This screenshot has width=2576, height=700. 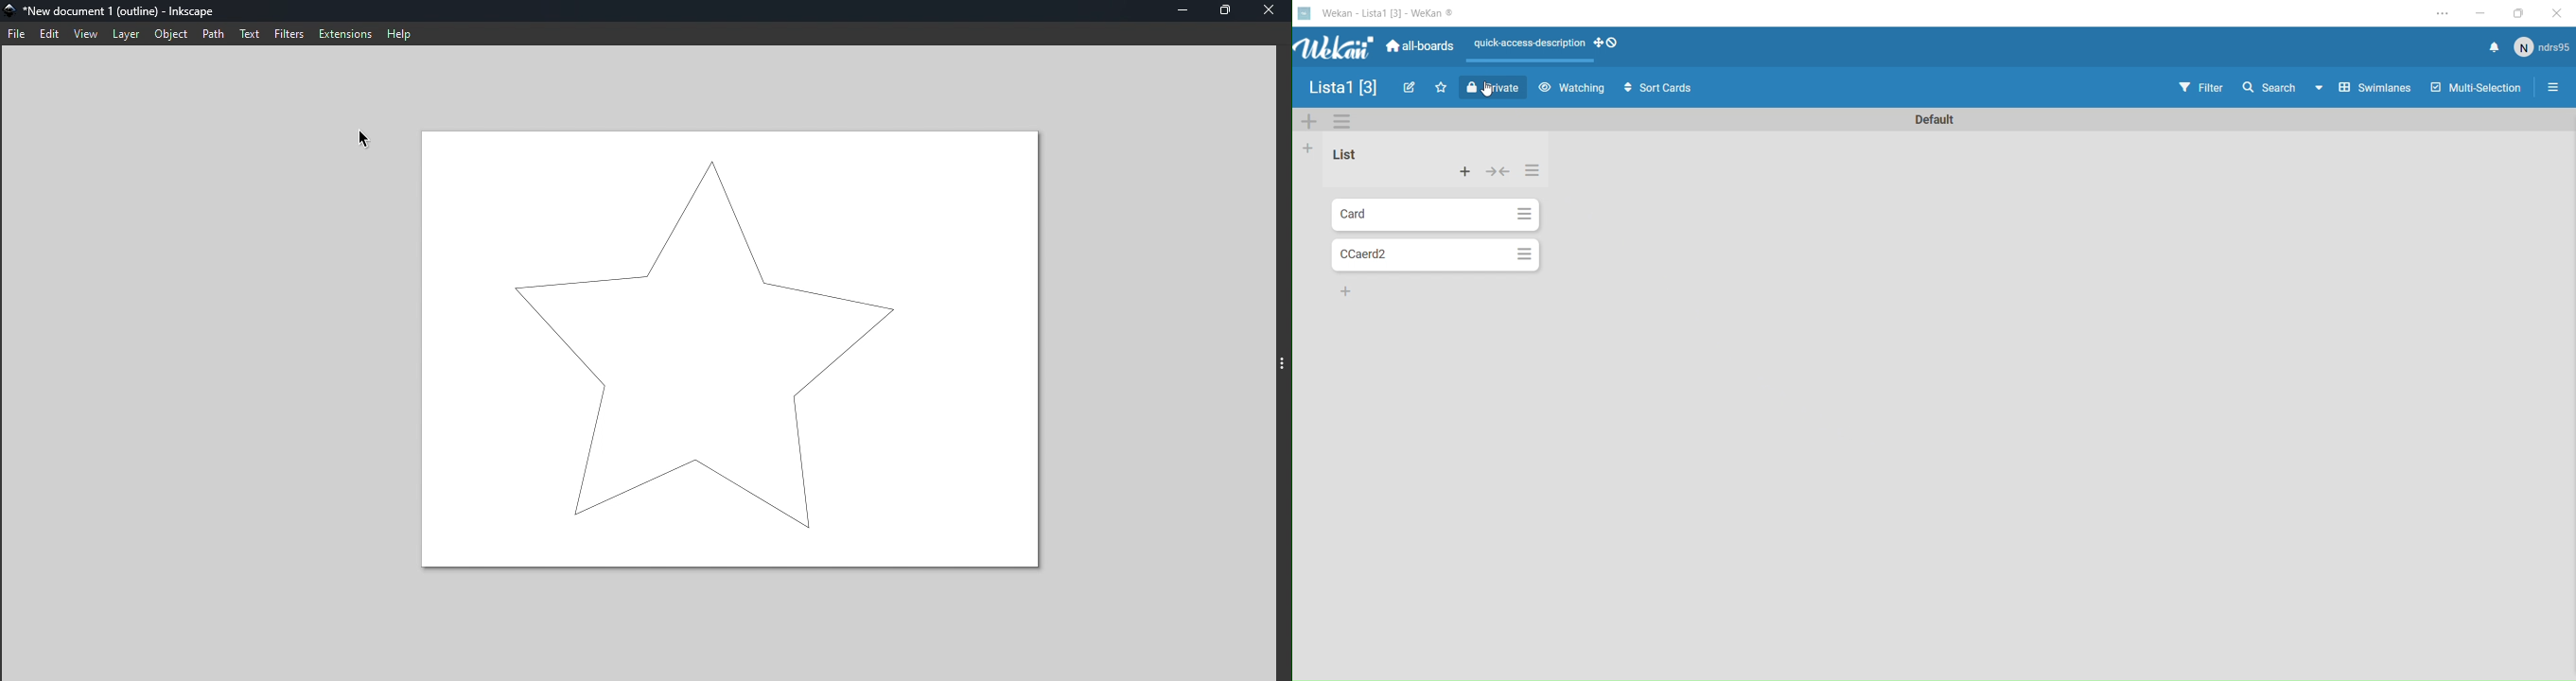 I want to click on Add, so click(x=1310, y=122).